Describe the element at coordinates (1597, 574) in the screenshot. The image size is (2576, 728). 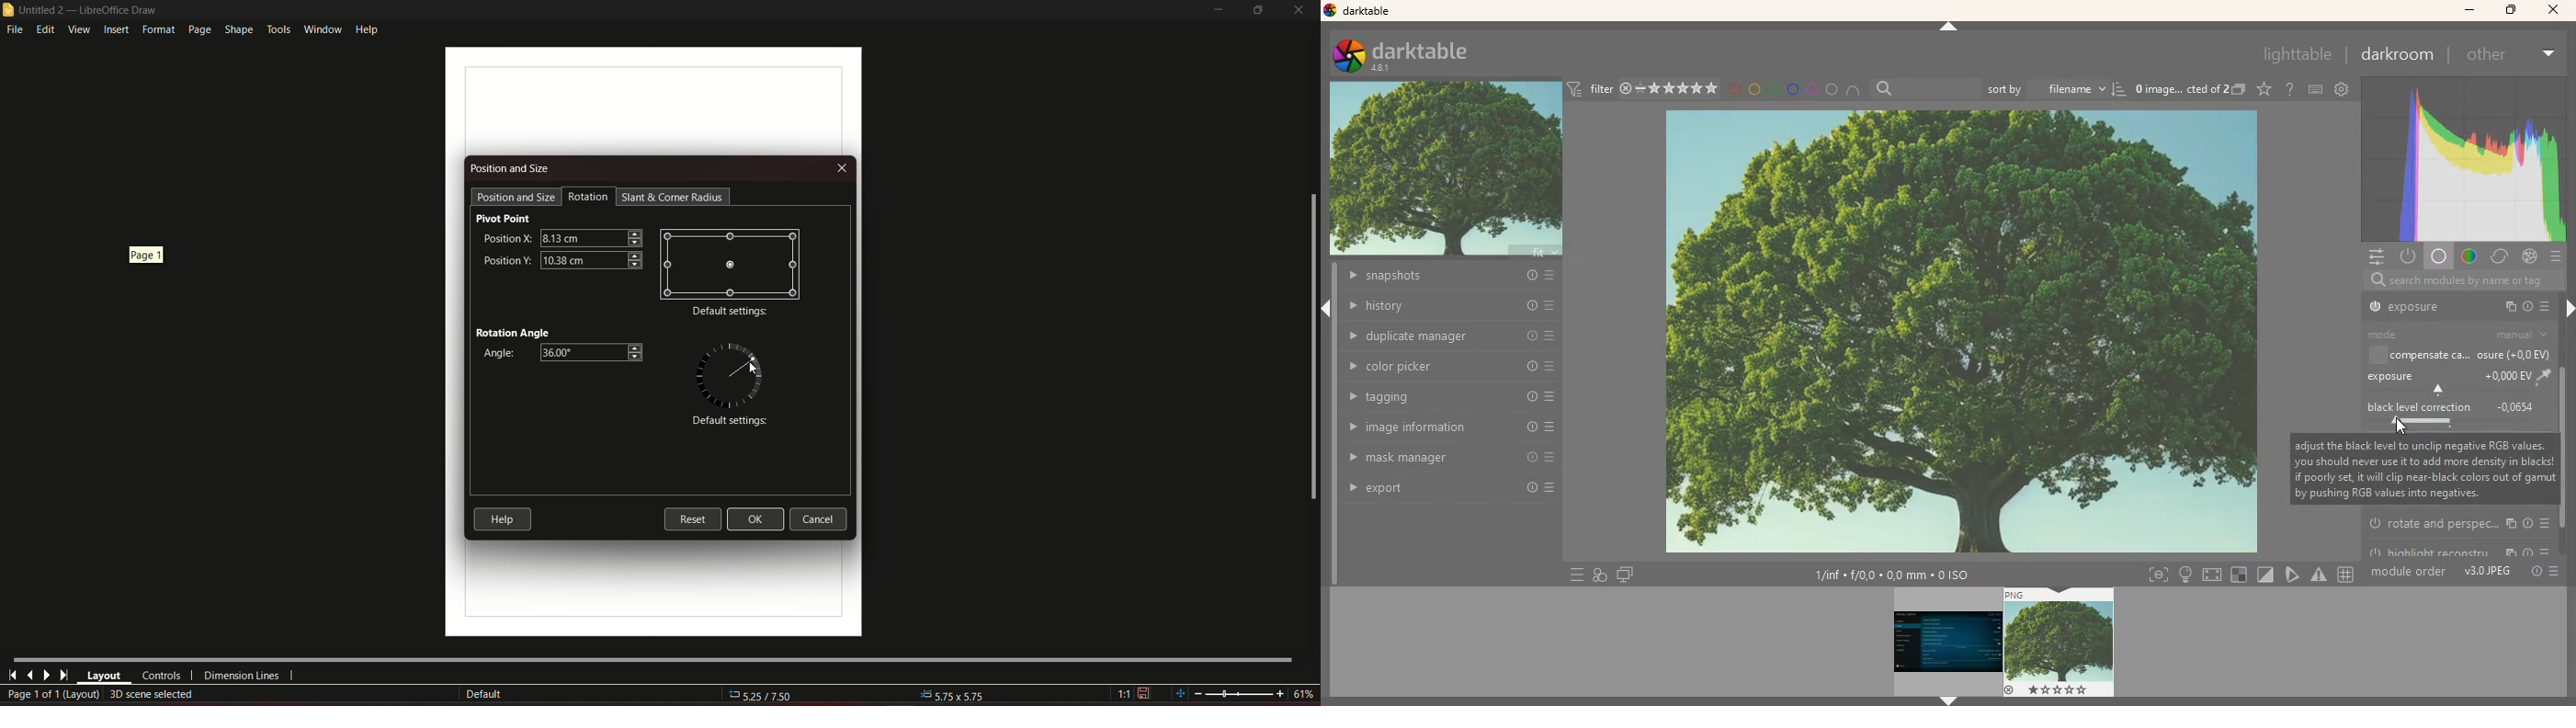
I see `diagram` at that location.